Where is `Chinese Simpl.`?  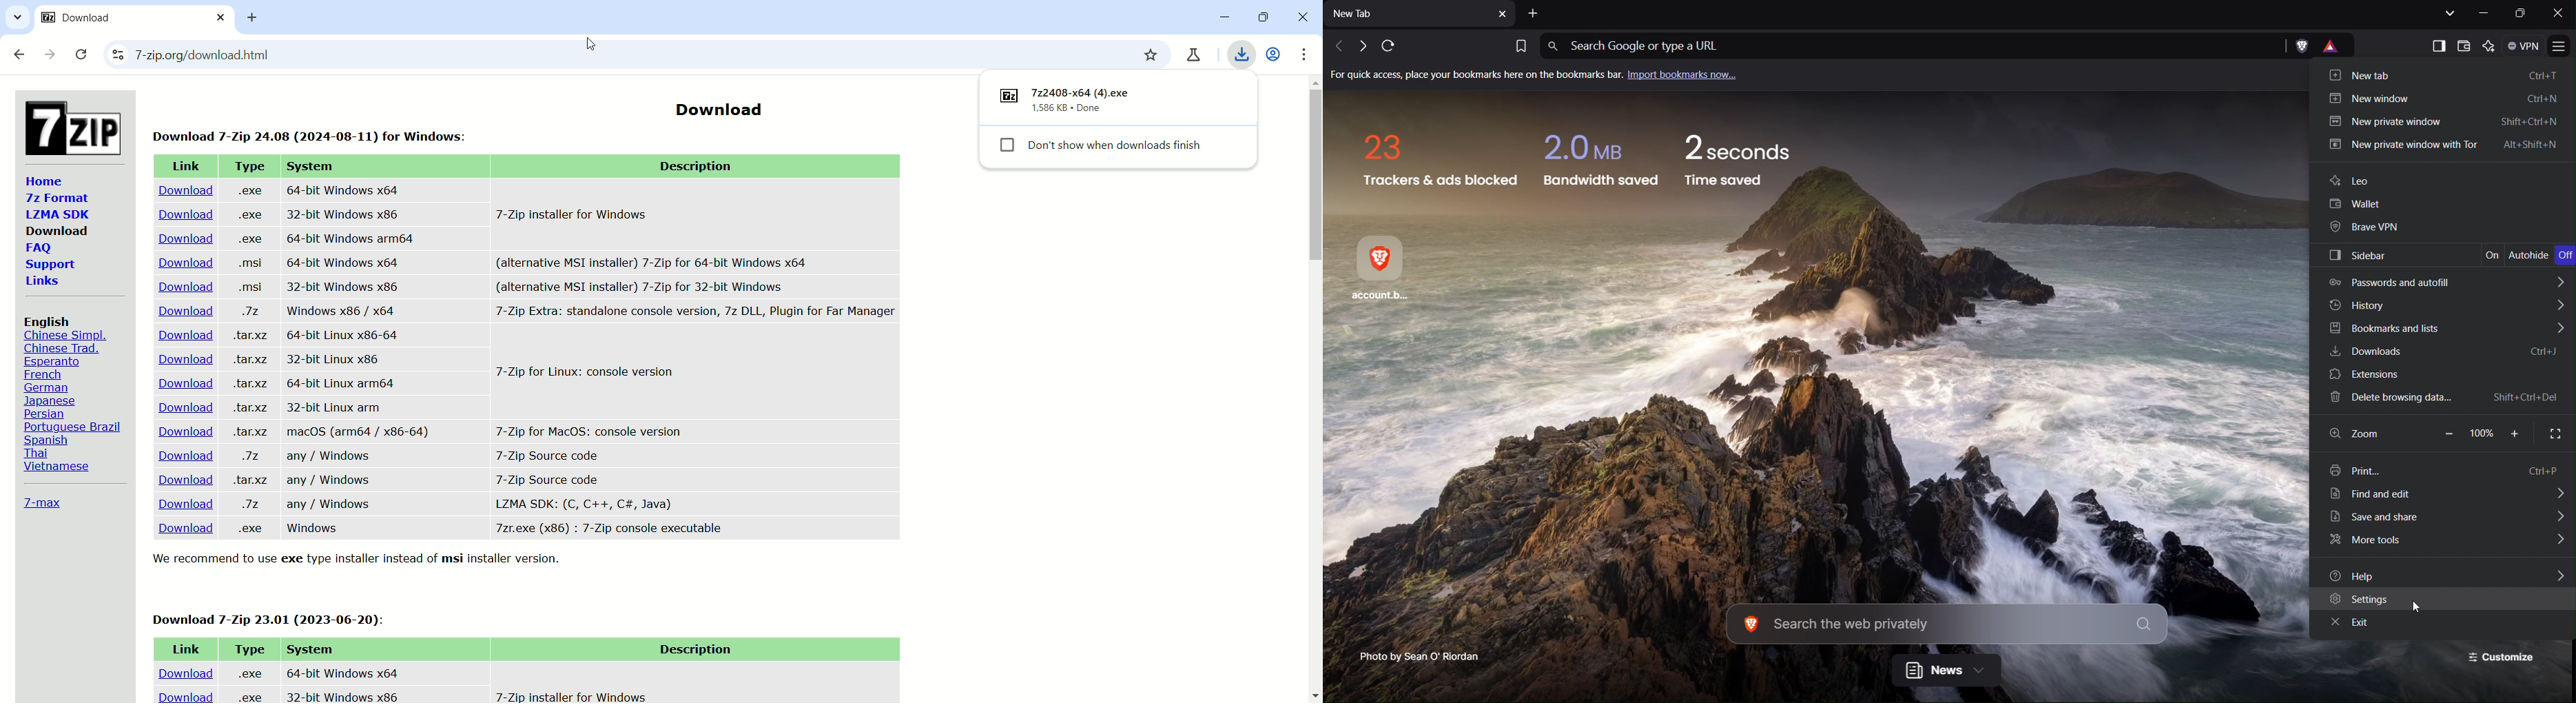 Chinese Simpl. is located at coordinates (66, 336).